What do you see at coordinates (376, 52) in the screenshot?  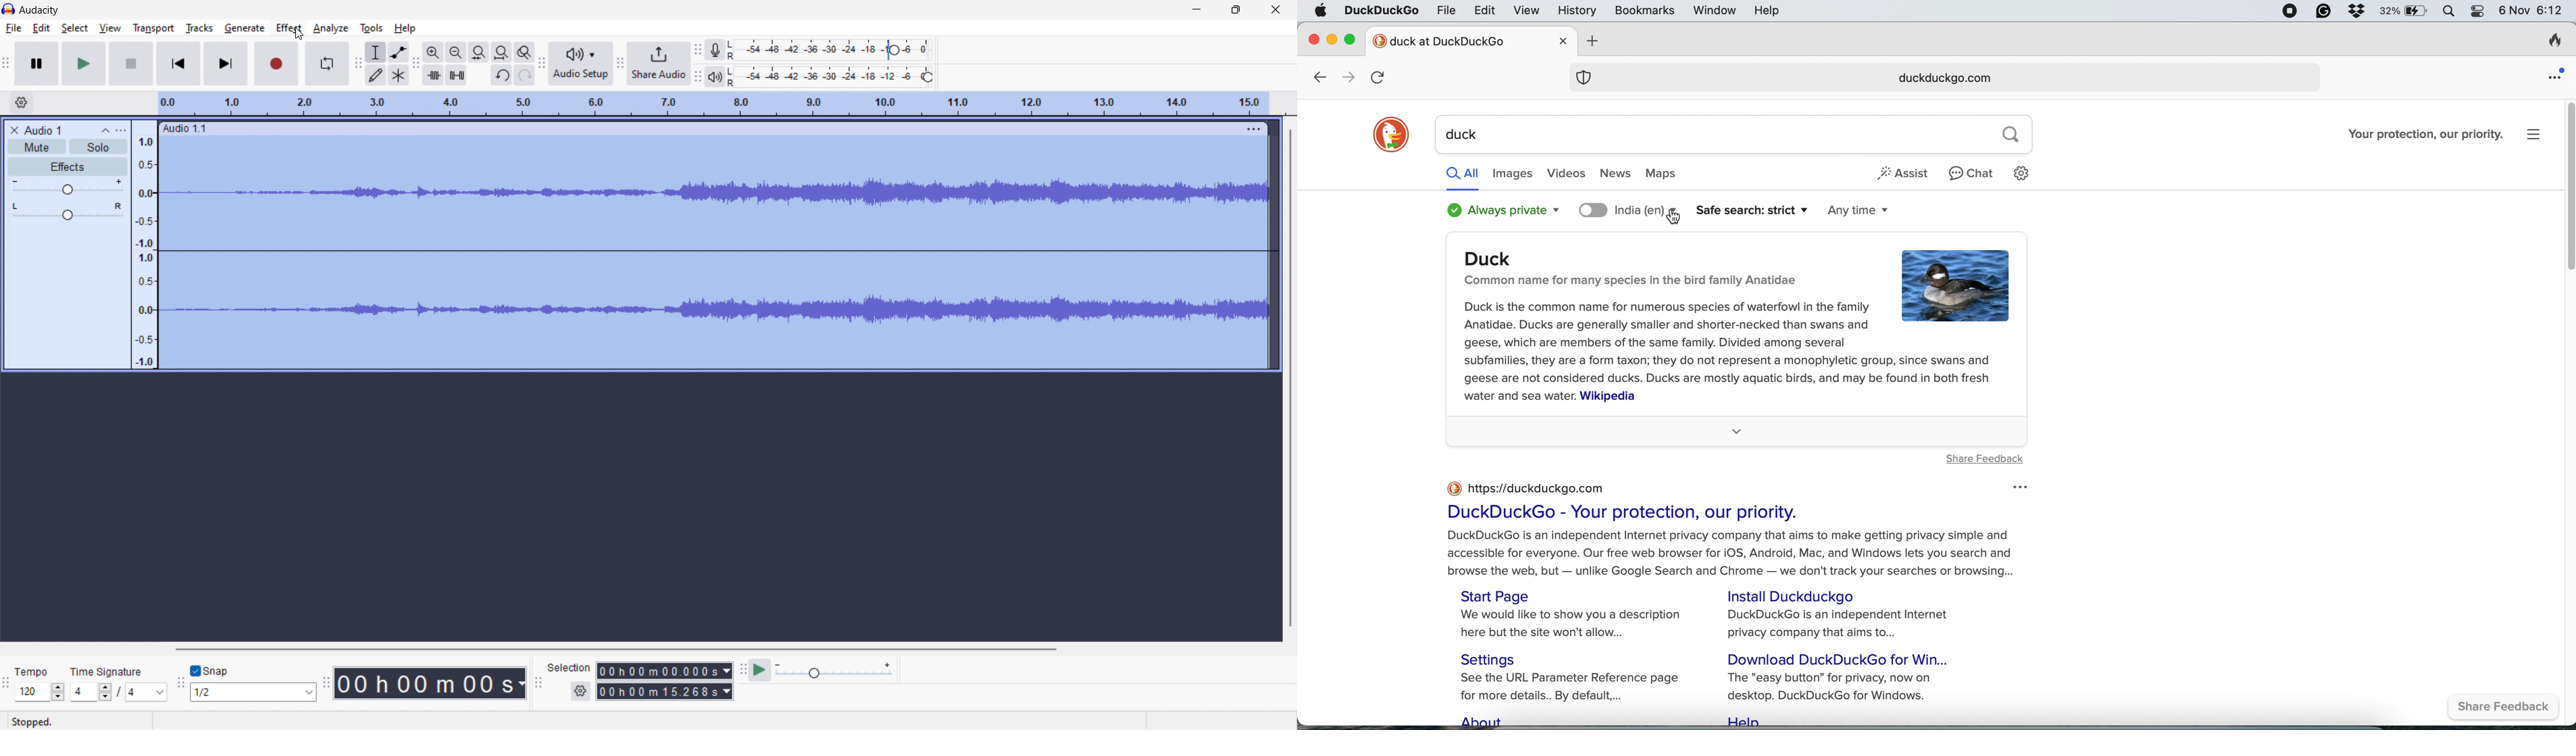 I see `selection tool` at bounding box center [376, 52].